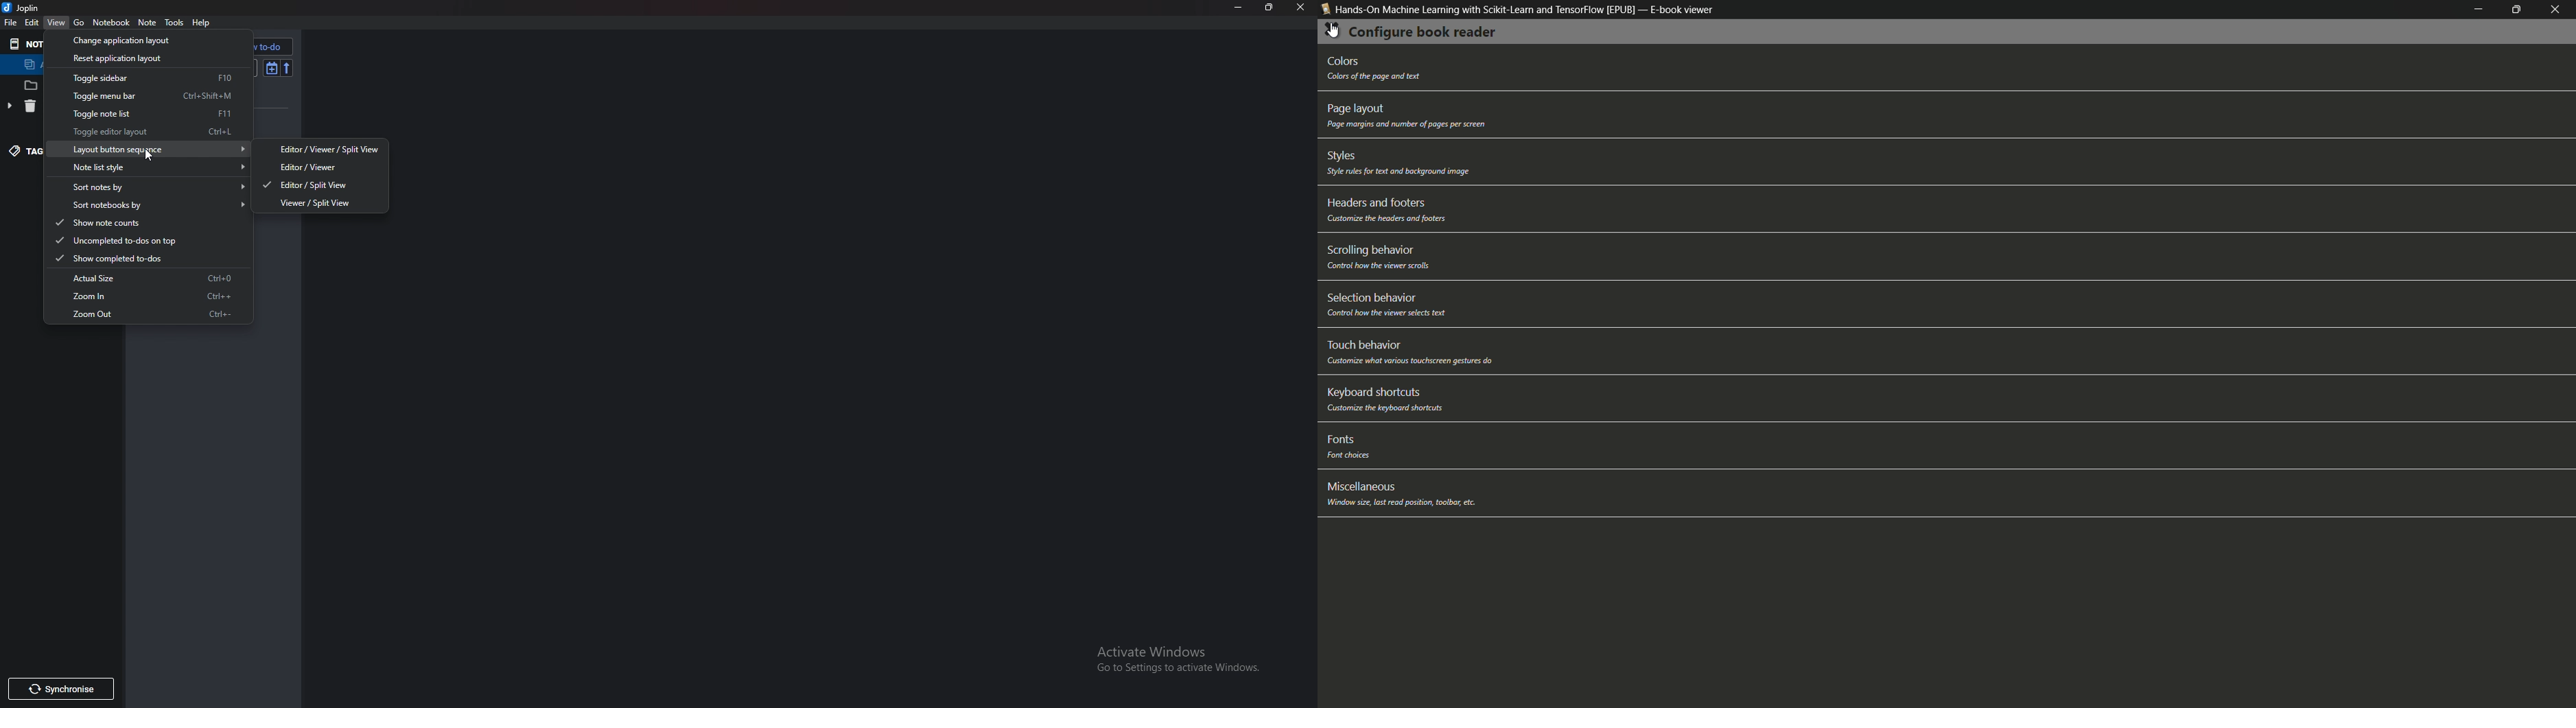 The width and height of the screenshot is (2576, 728). Describe the element at coordinates (32, 23) in the screenshot. I see `Edit` at that location.